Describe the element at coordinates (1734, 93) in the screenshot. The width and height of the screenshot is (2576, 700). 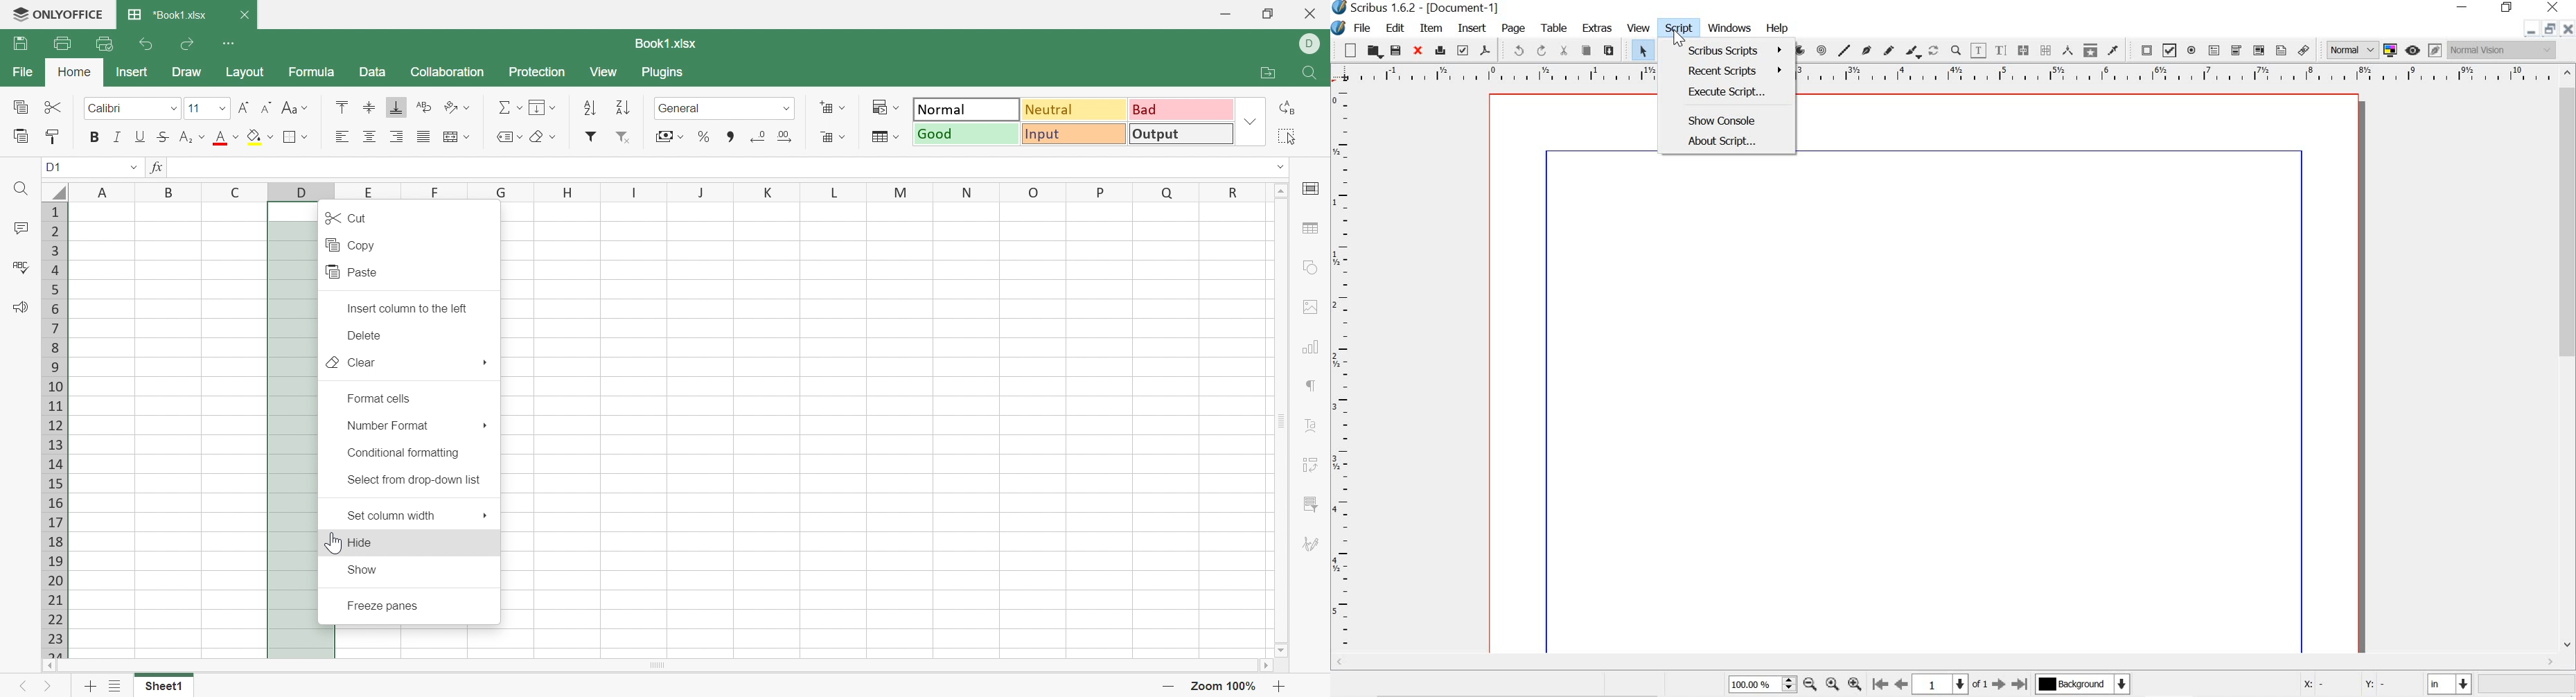
I see `execute script` at that location.